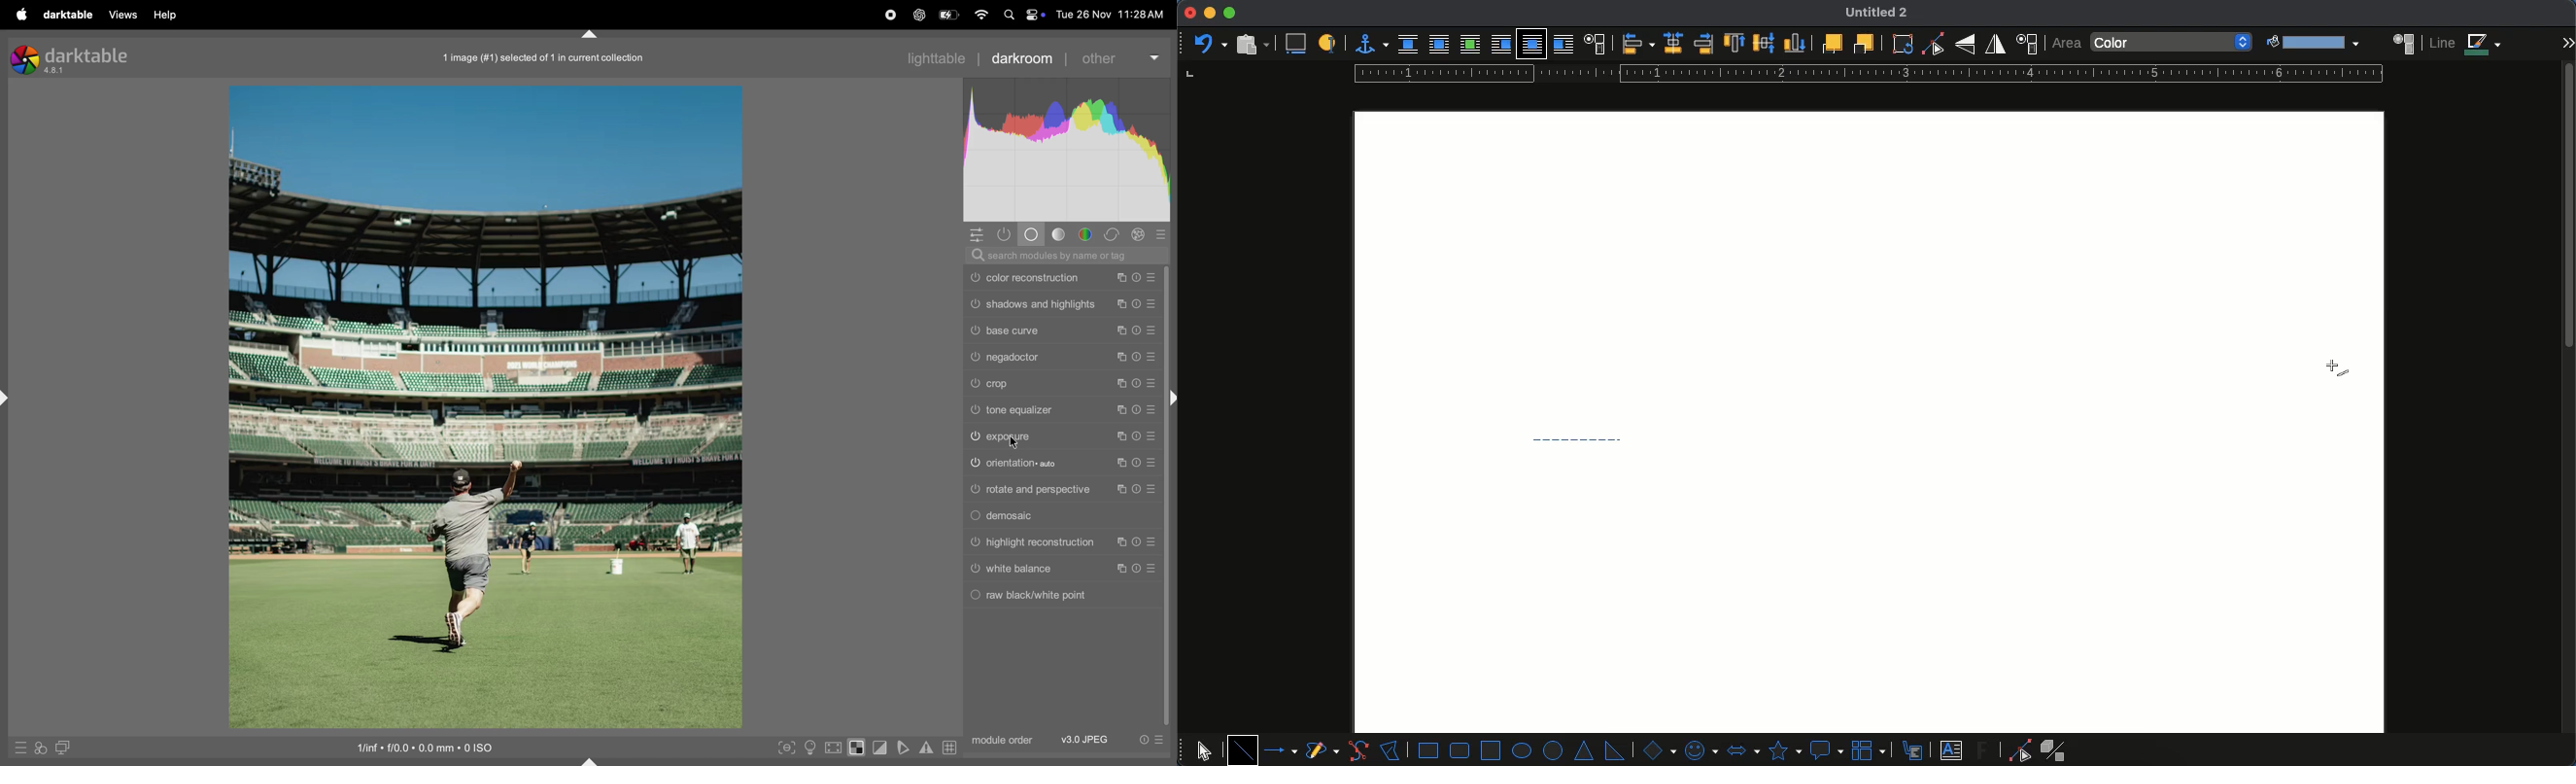 The height and width of the screenshot is (784, 2576). What do you see at coordinates (1862, 43) in the screenshot?
I see `back one` at bounding box center [1862, 43].